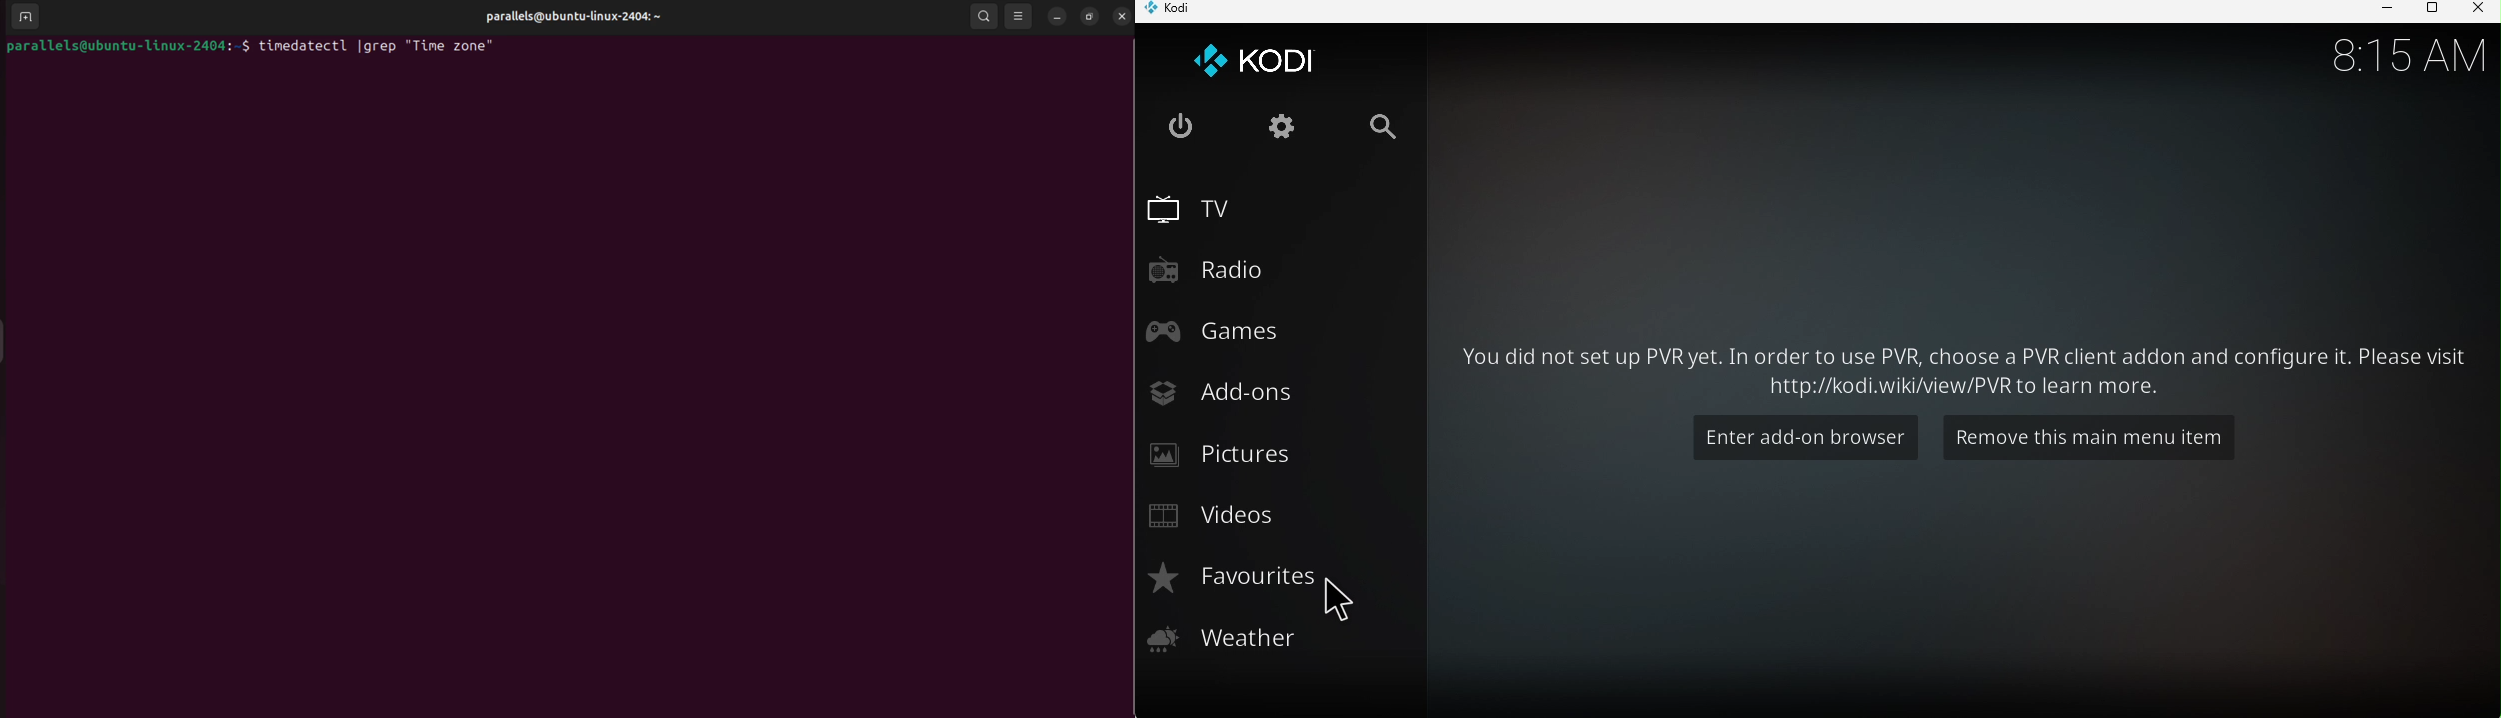 The image size is (2520, 728). Describe the element at coordinates (2087, 440) in the screenshot. I see `Remove this main menu item` at that location.